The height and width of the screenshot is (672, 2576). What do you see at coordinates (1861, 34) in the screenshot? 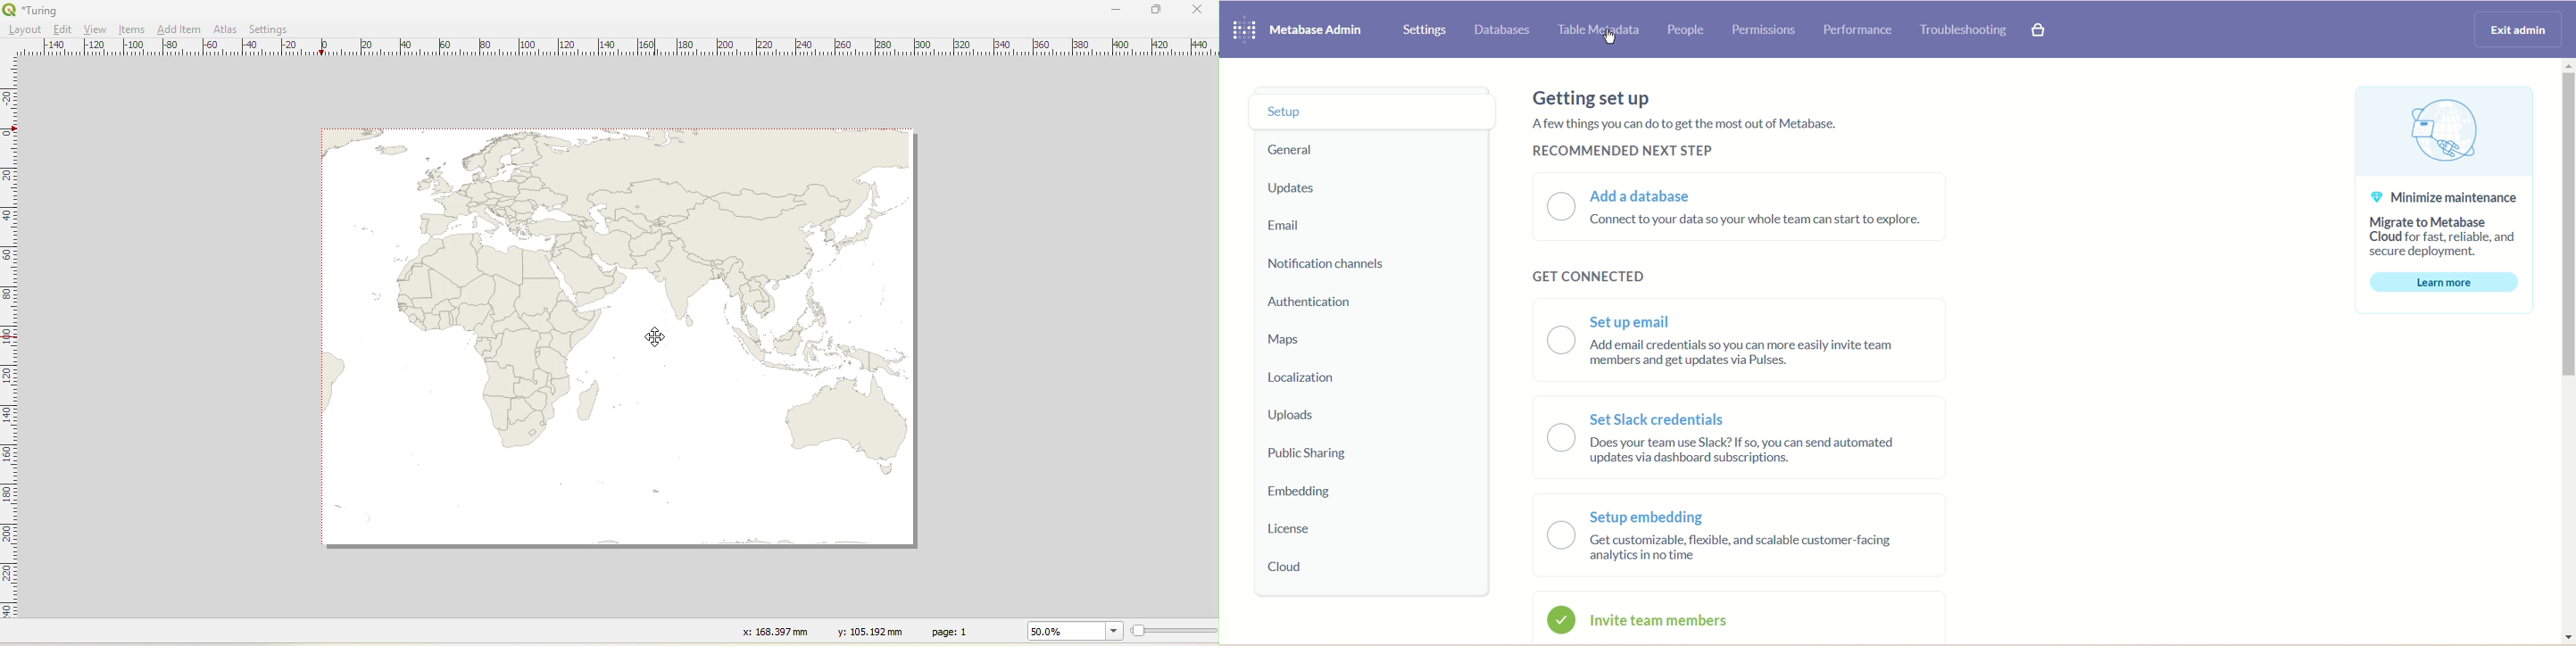
I see `Performance` at bounding box center [1861, 34].